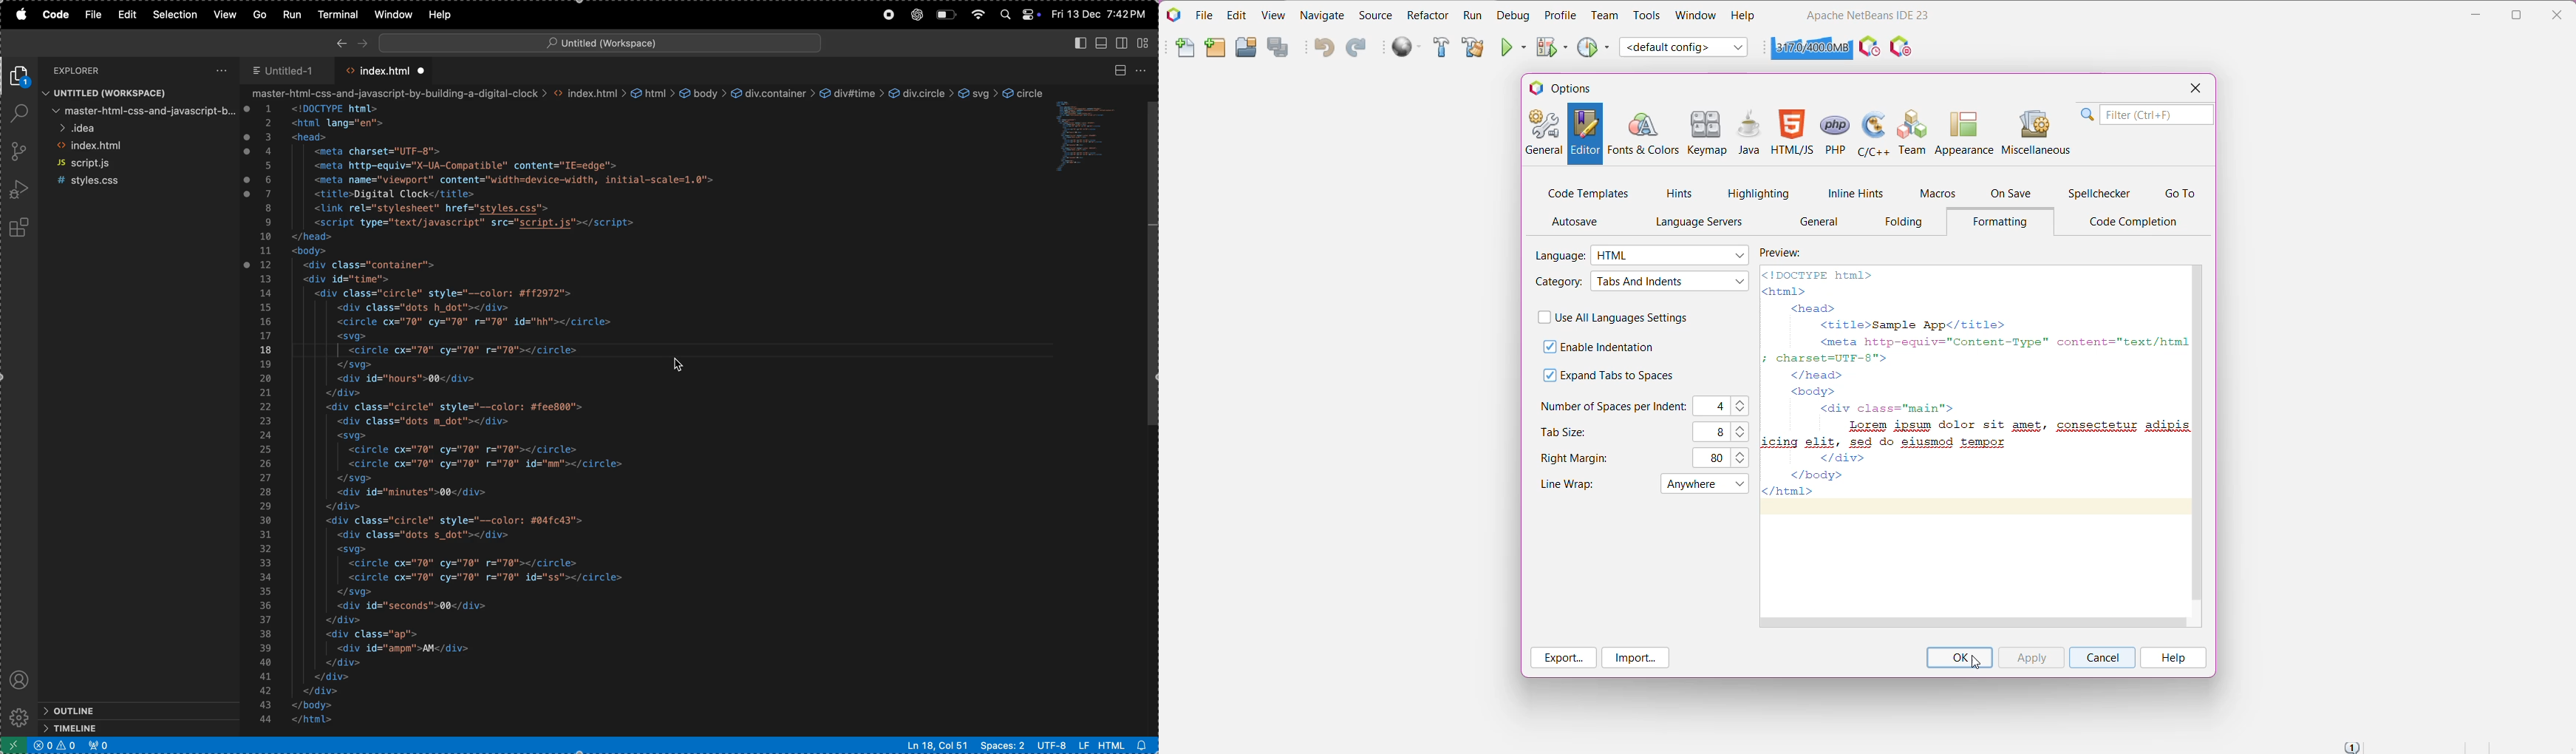  What do you see at coordinates (91, 69) in the screenshot?
I see `Explorer` at bounding box center [91, 69].